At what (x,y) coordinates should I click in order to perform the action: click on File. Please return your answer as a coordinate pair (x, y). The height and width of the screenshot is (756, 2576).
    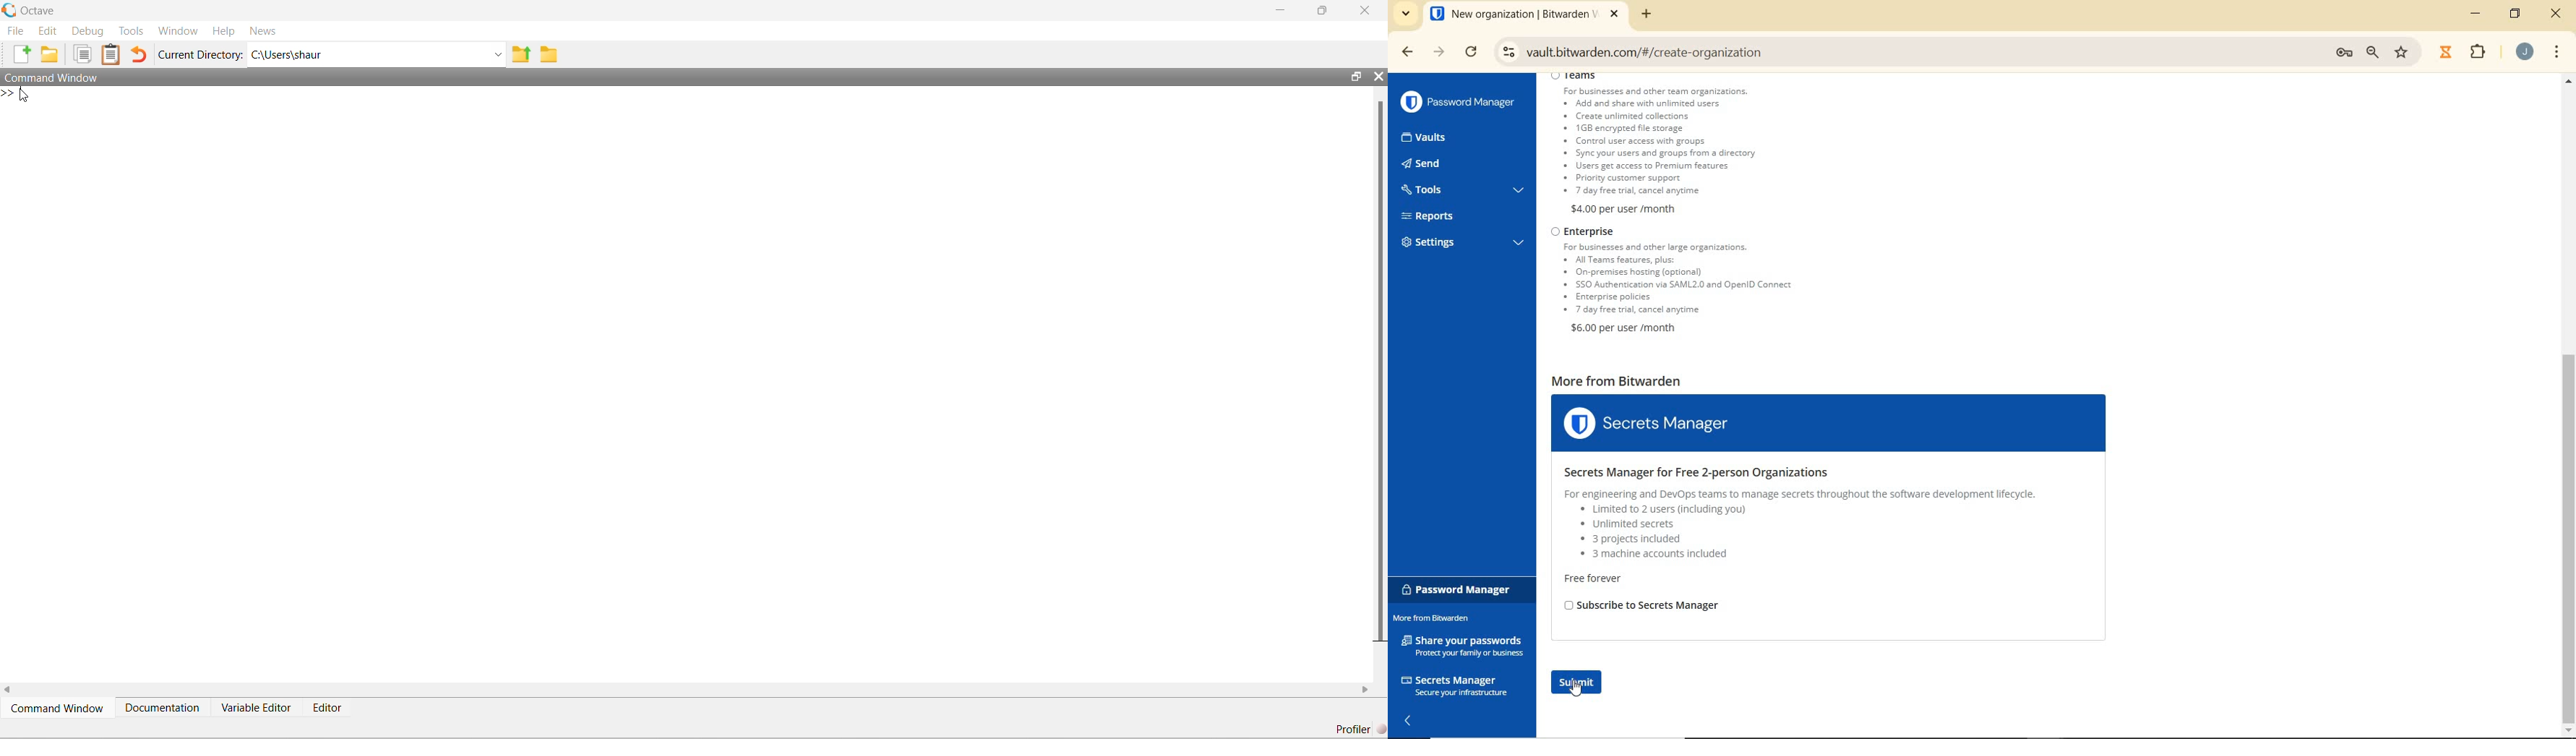
    Looking at the image, I should click on (14, 30).